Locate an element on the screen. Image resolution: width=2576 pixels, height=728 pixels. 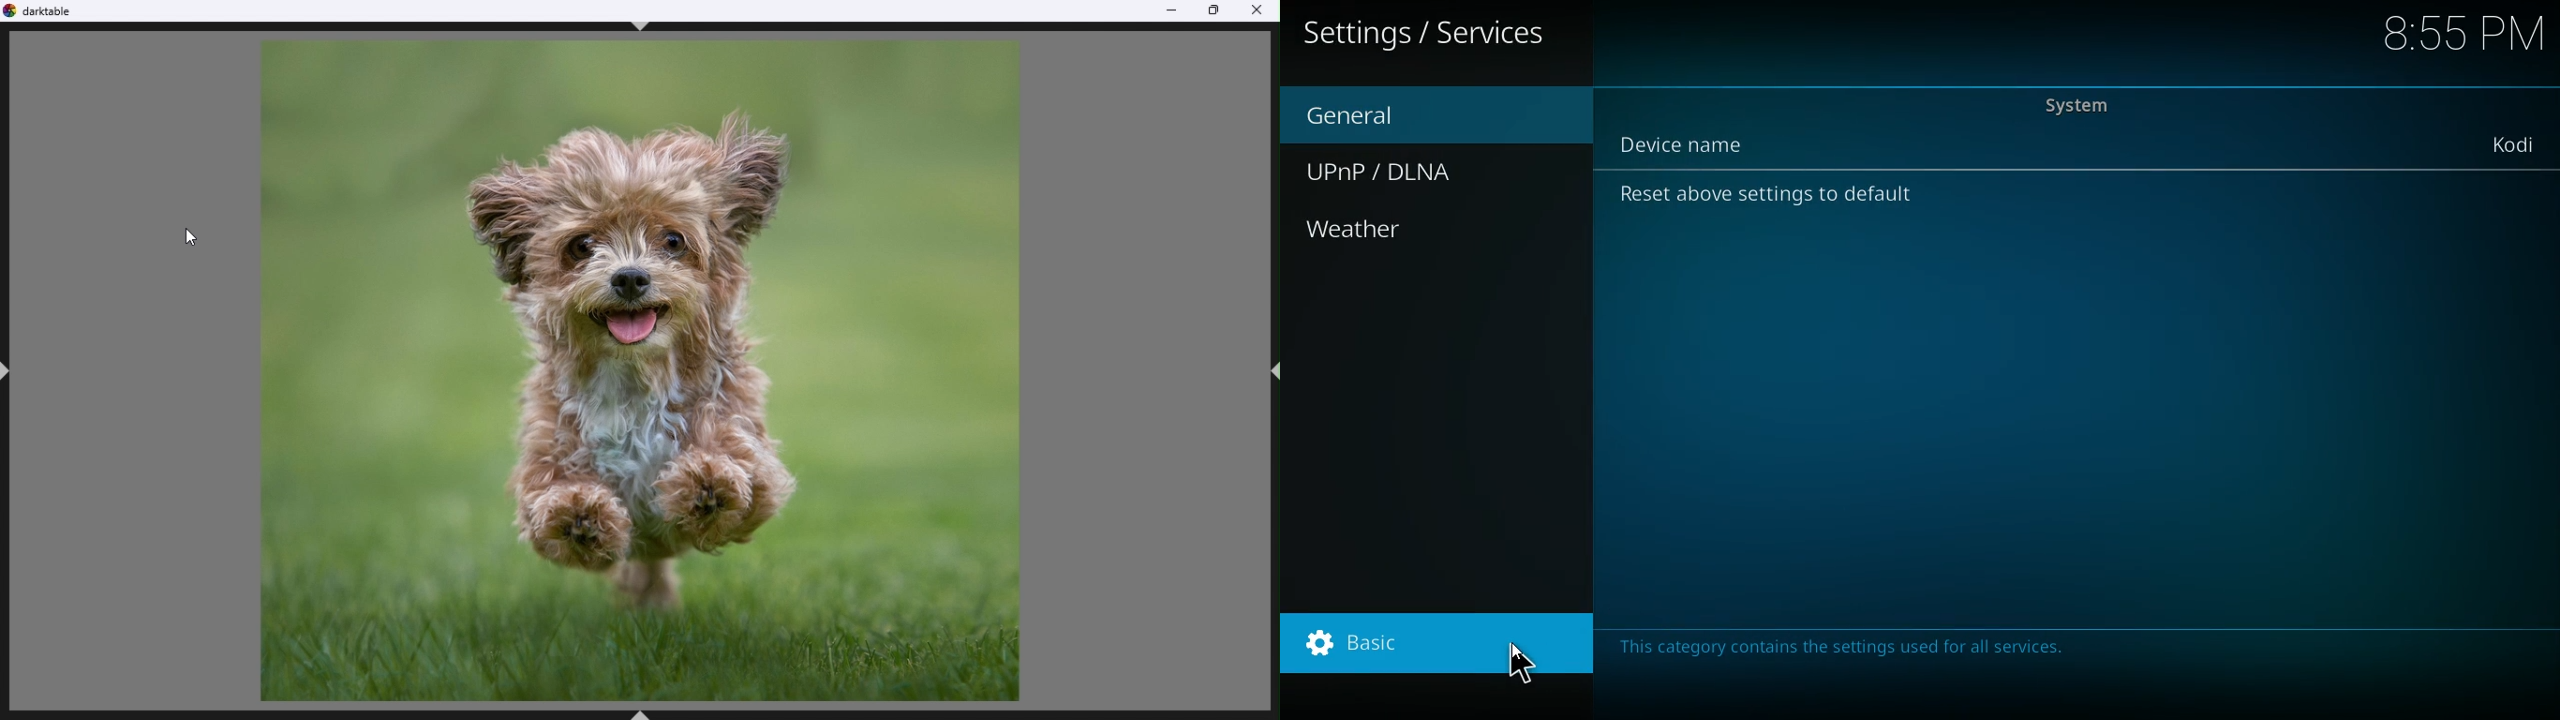
Dark table is located at coordinates (44, 13).